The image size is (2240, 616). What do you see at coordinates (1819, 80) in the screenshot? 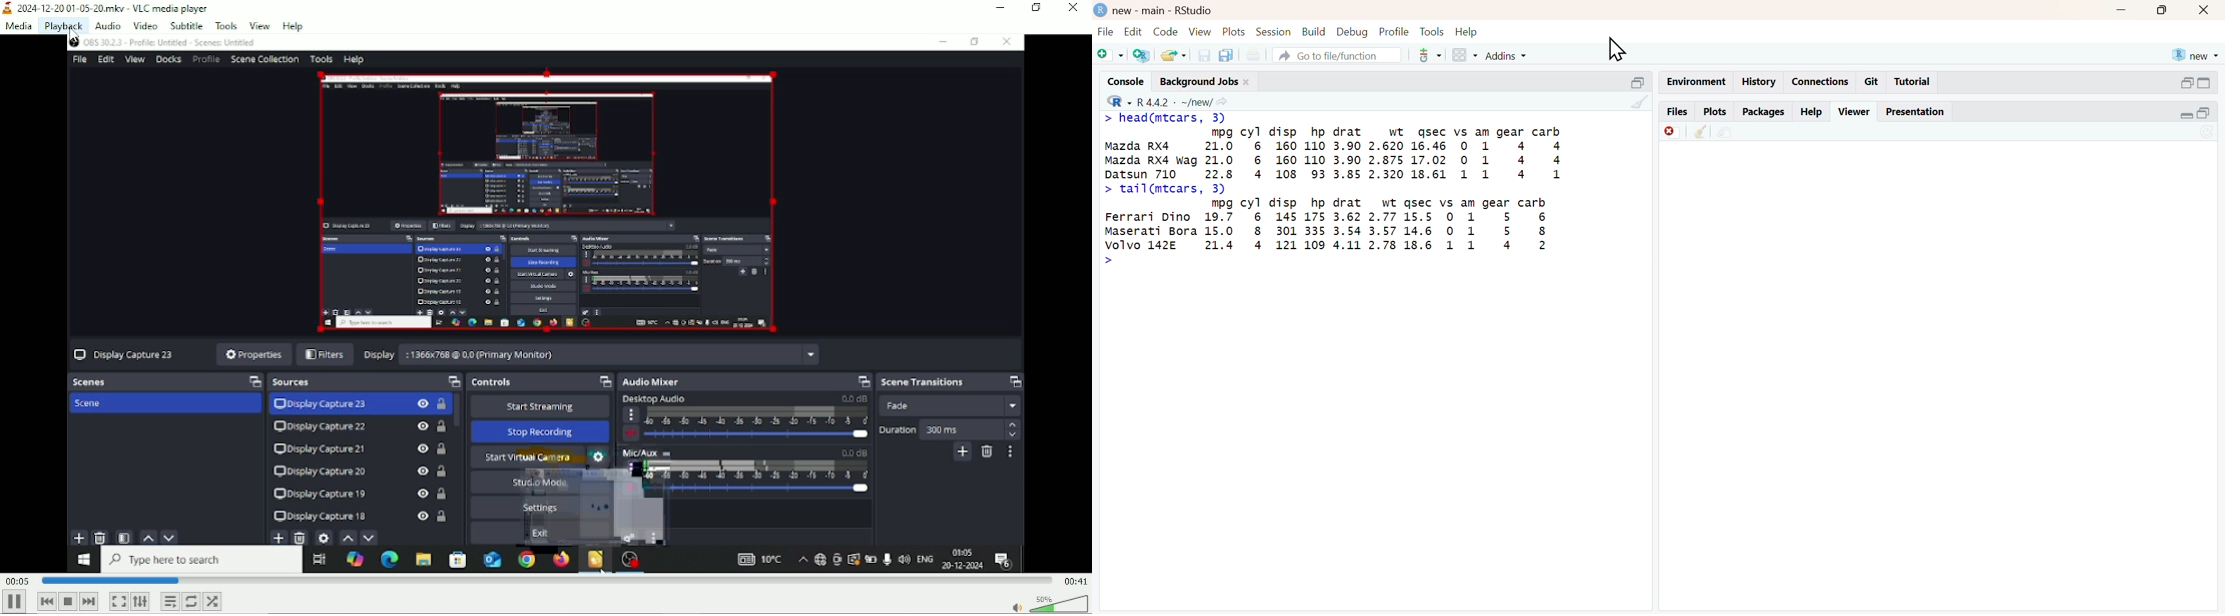
I see `Connections` at bounding box center [1819, 80].